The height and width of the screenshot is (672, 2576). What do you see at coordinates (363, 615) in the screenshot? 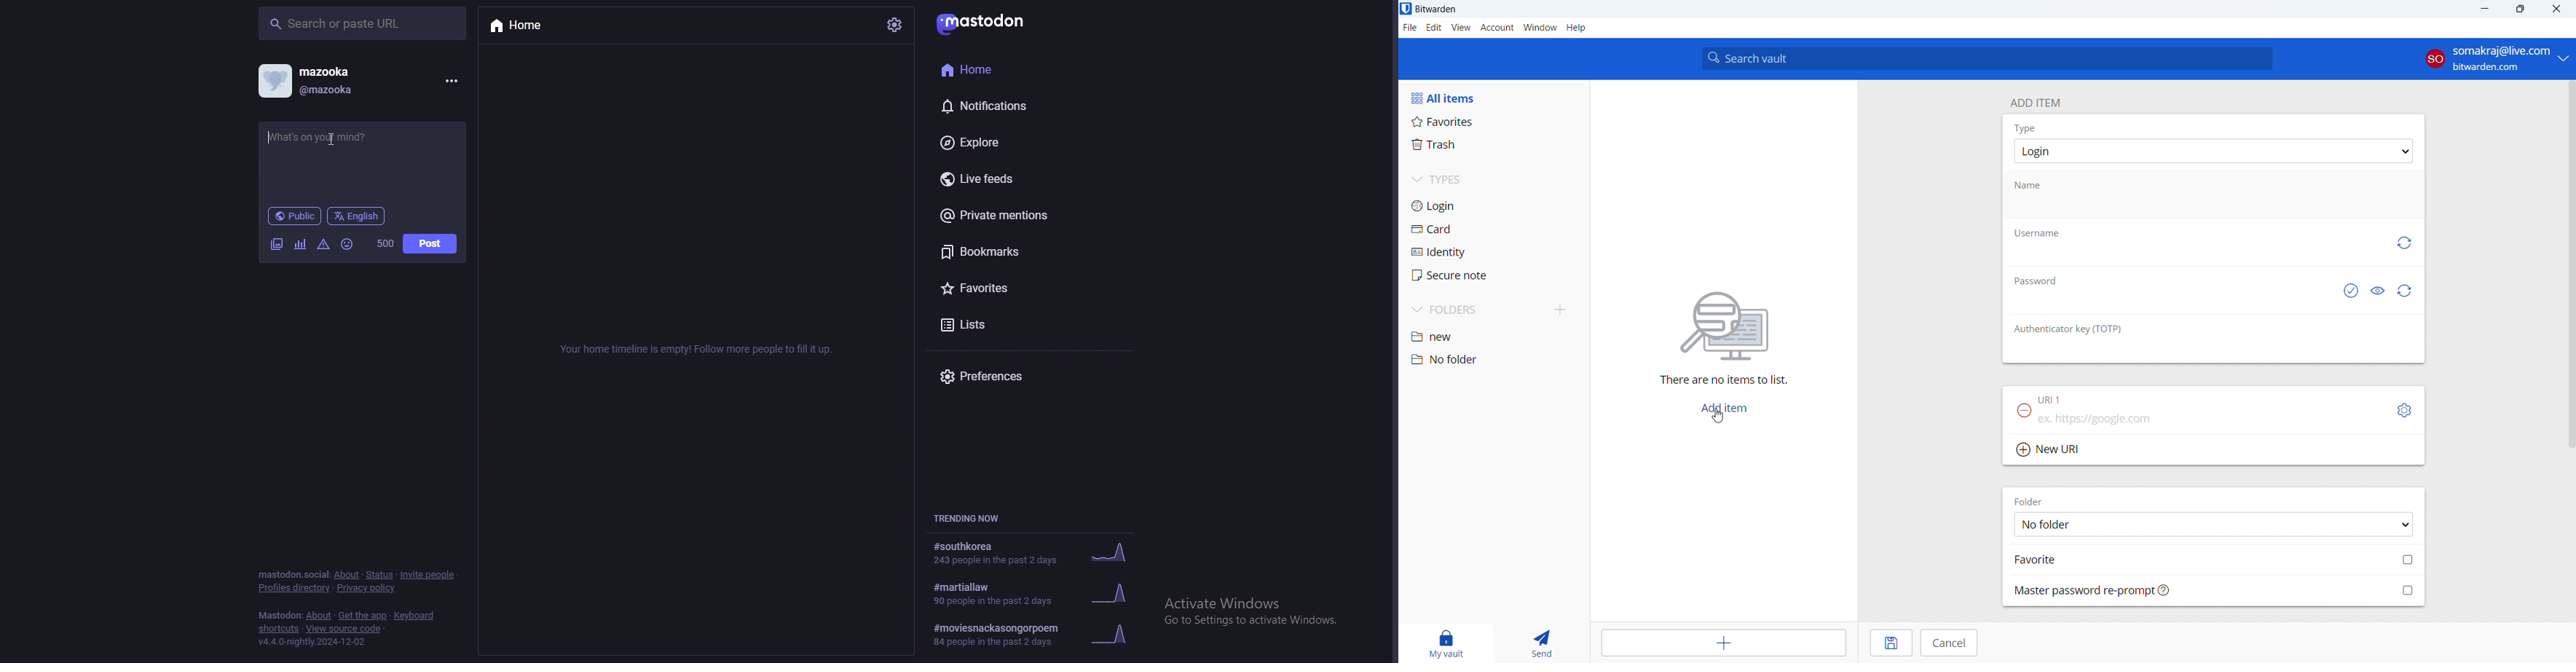
I see `get the app` at bounding box center [363, 615].